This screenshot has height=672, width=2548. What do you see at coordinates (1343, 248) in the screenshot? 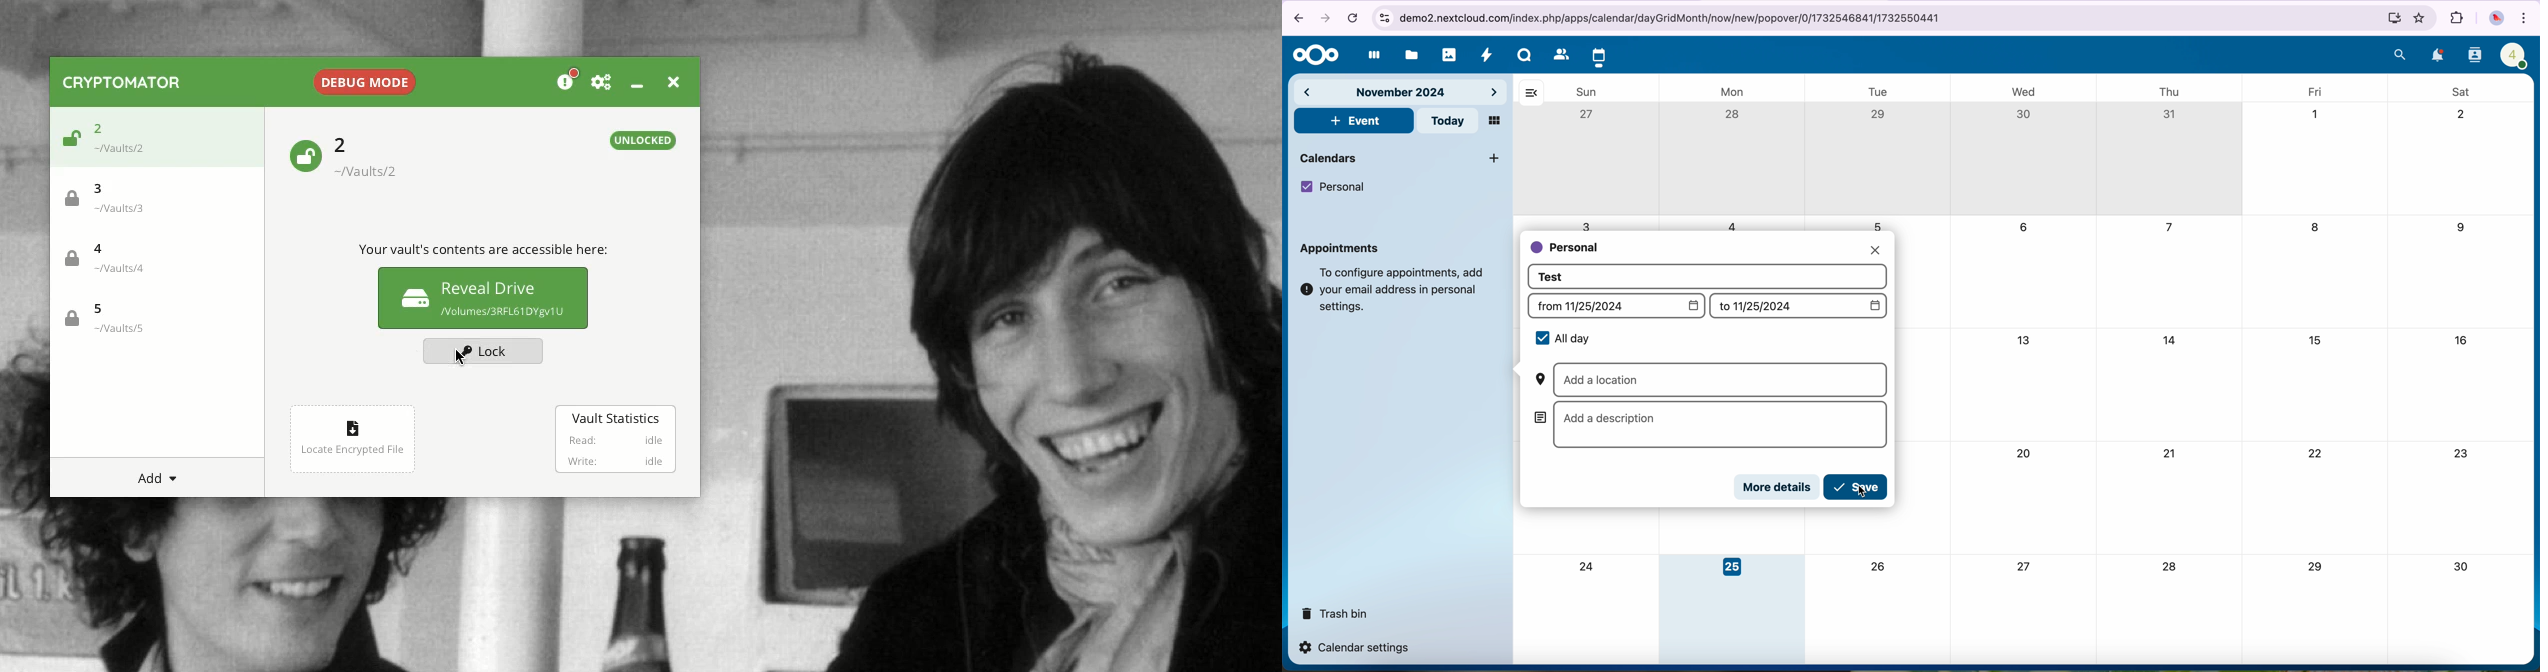
I see `appointments` at bounding box center [1343, 248].